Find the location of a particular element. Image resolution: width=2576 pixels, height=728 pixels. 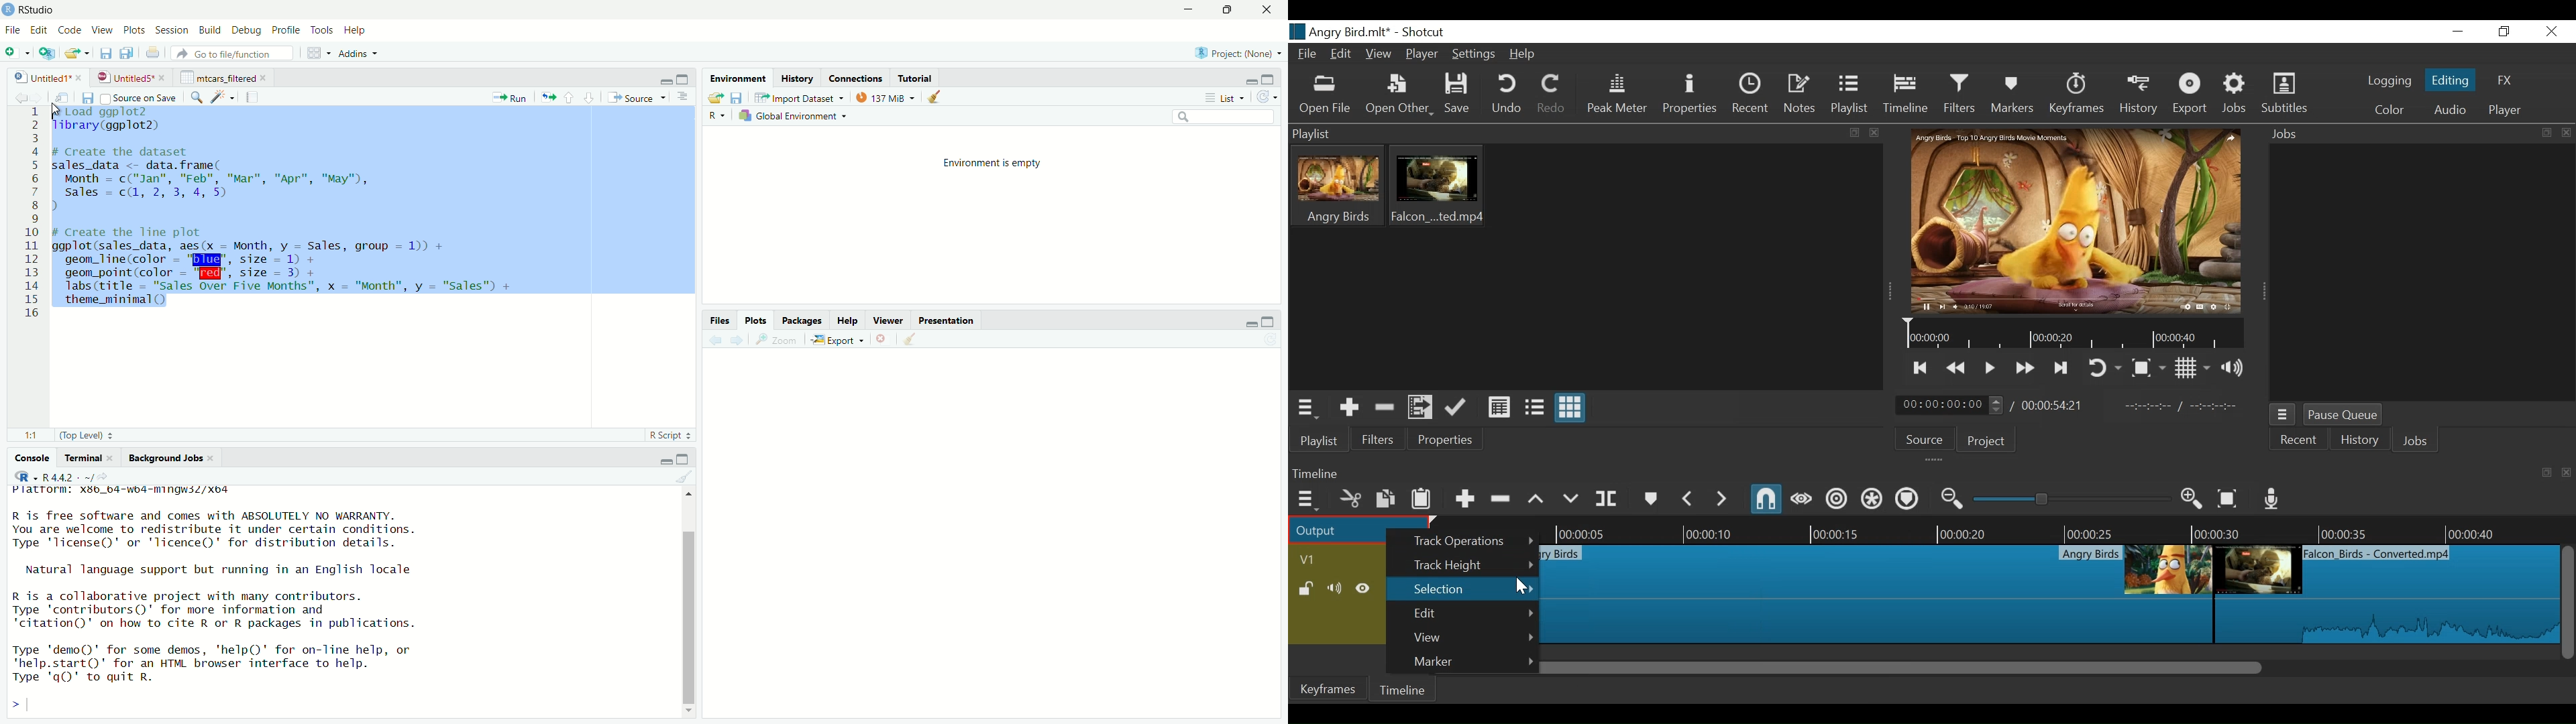

Packages is located at coordinates (802, 320).